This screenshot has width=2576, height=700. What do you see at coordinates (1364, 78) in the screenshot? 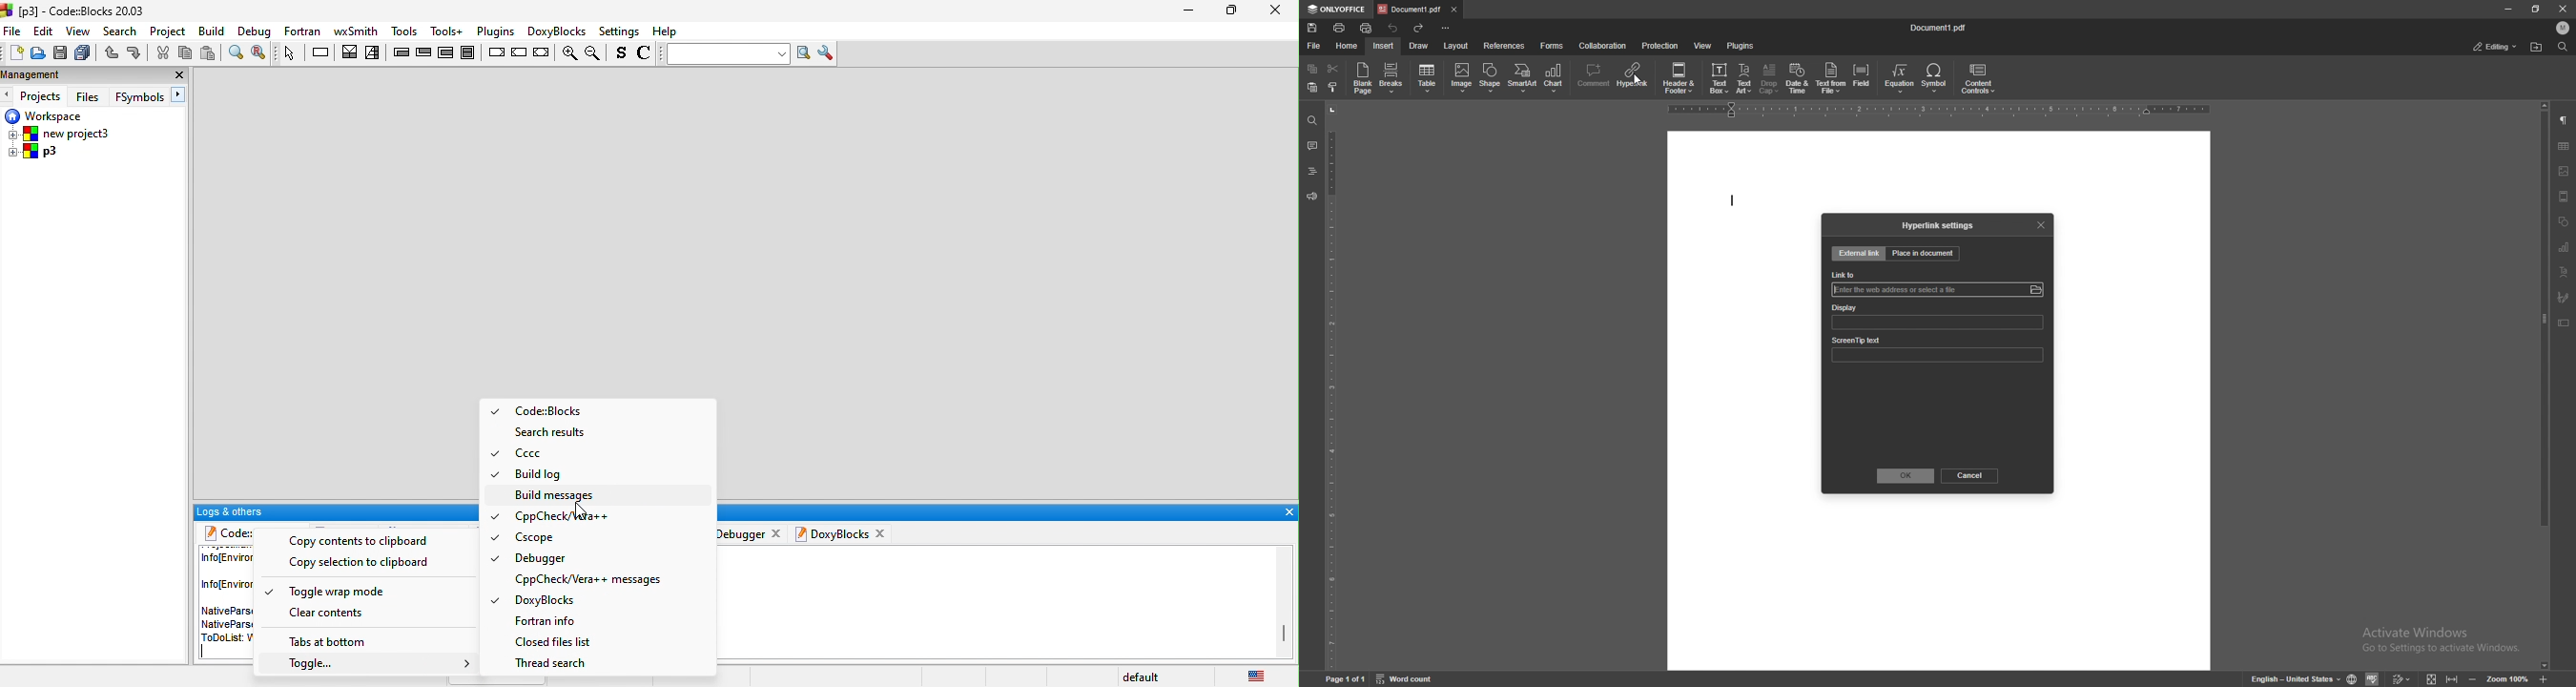
I see `blank page` at bounding box center [1364, 78].